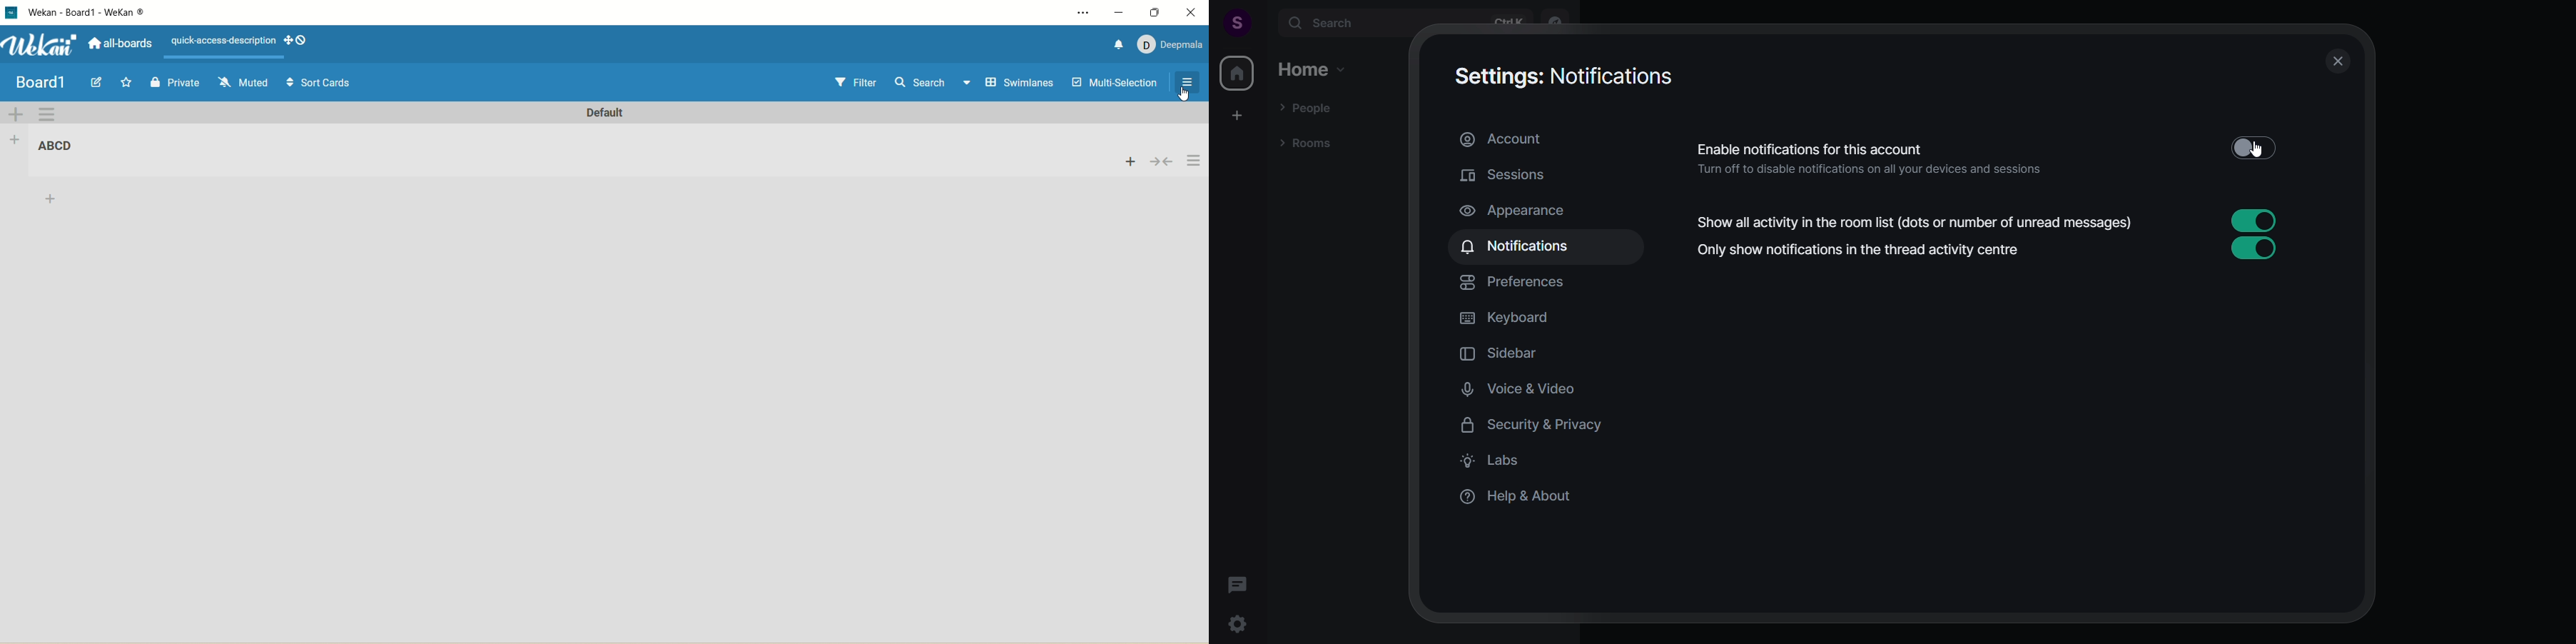 The height and width of the screenshot is (644, 2576). What do you see at coordinates (2263, 151) in the screenshot?
I see `Cursor` at bounding box center [2263, 151].